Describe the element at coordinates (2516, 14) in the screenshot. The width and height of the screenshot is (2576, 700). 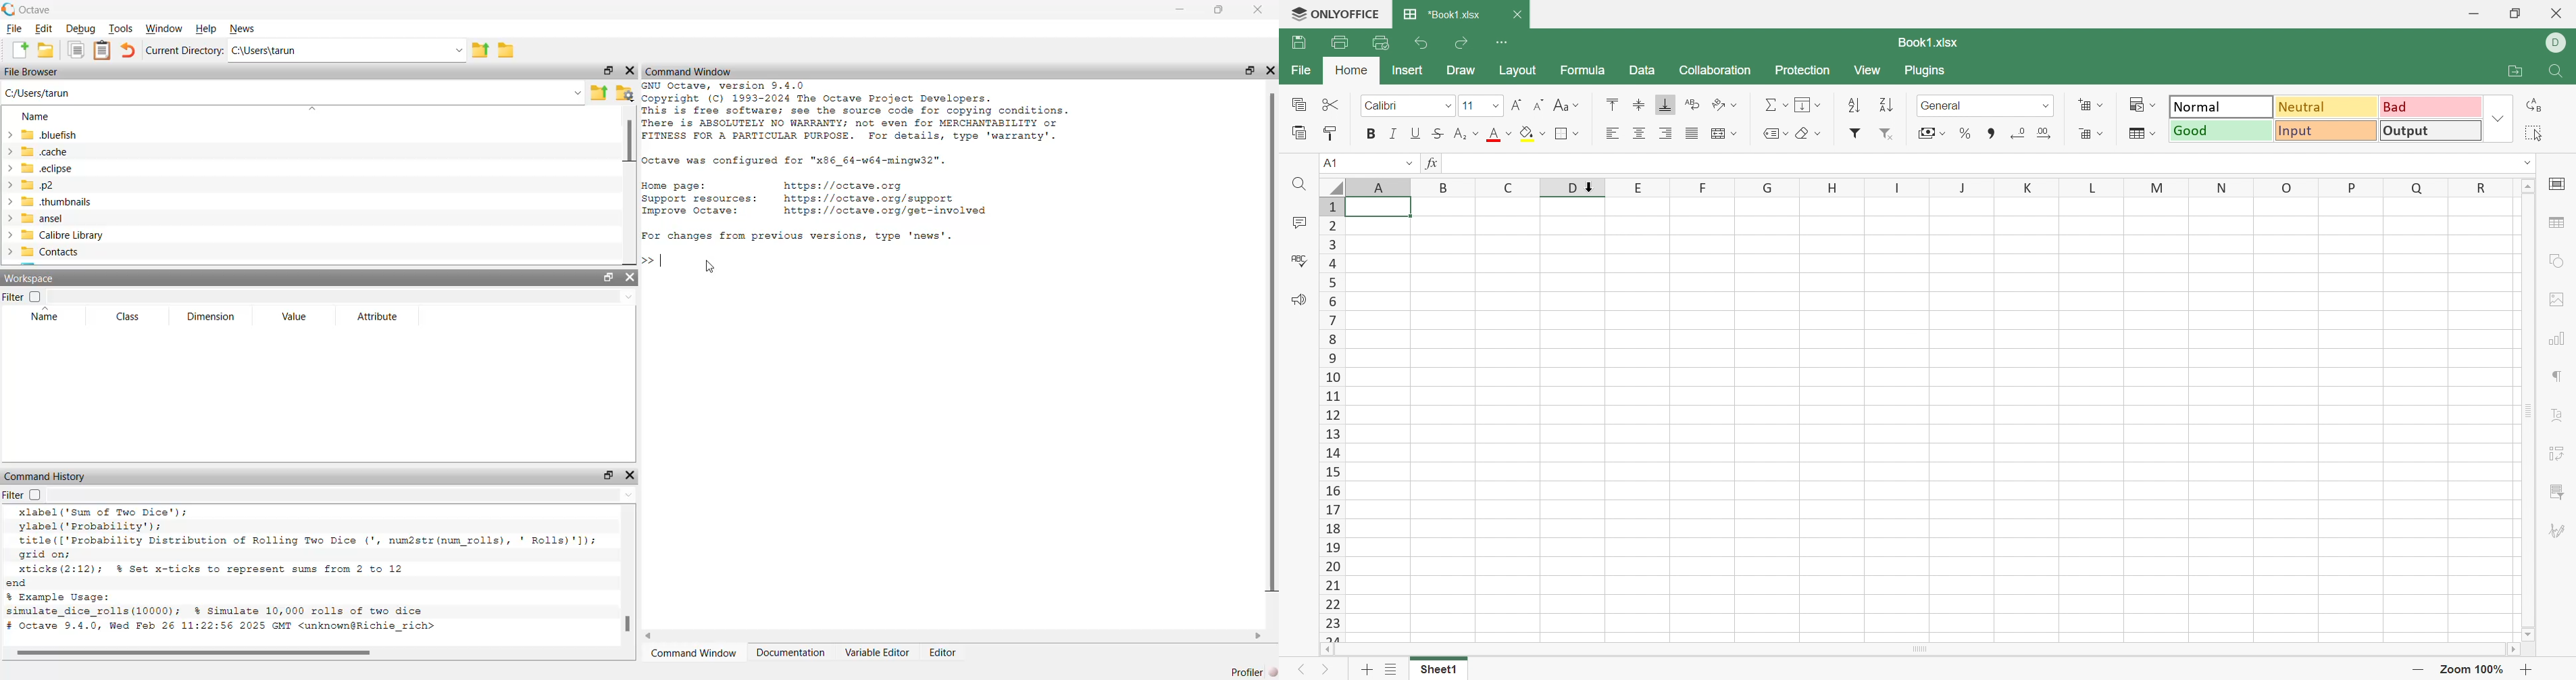
I see `Restore Down` at that location.